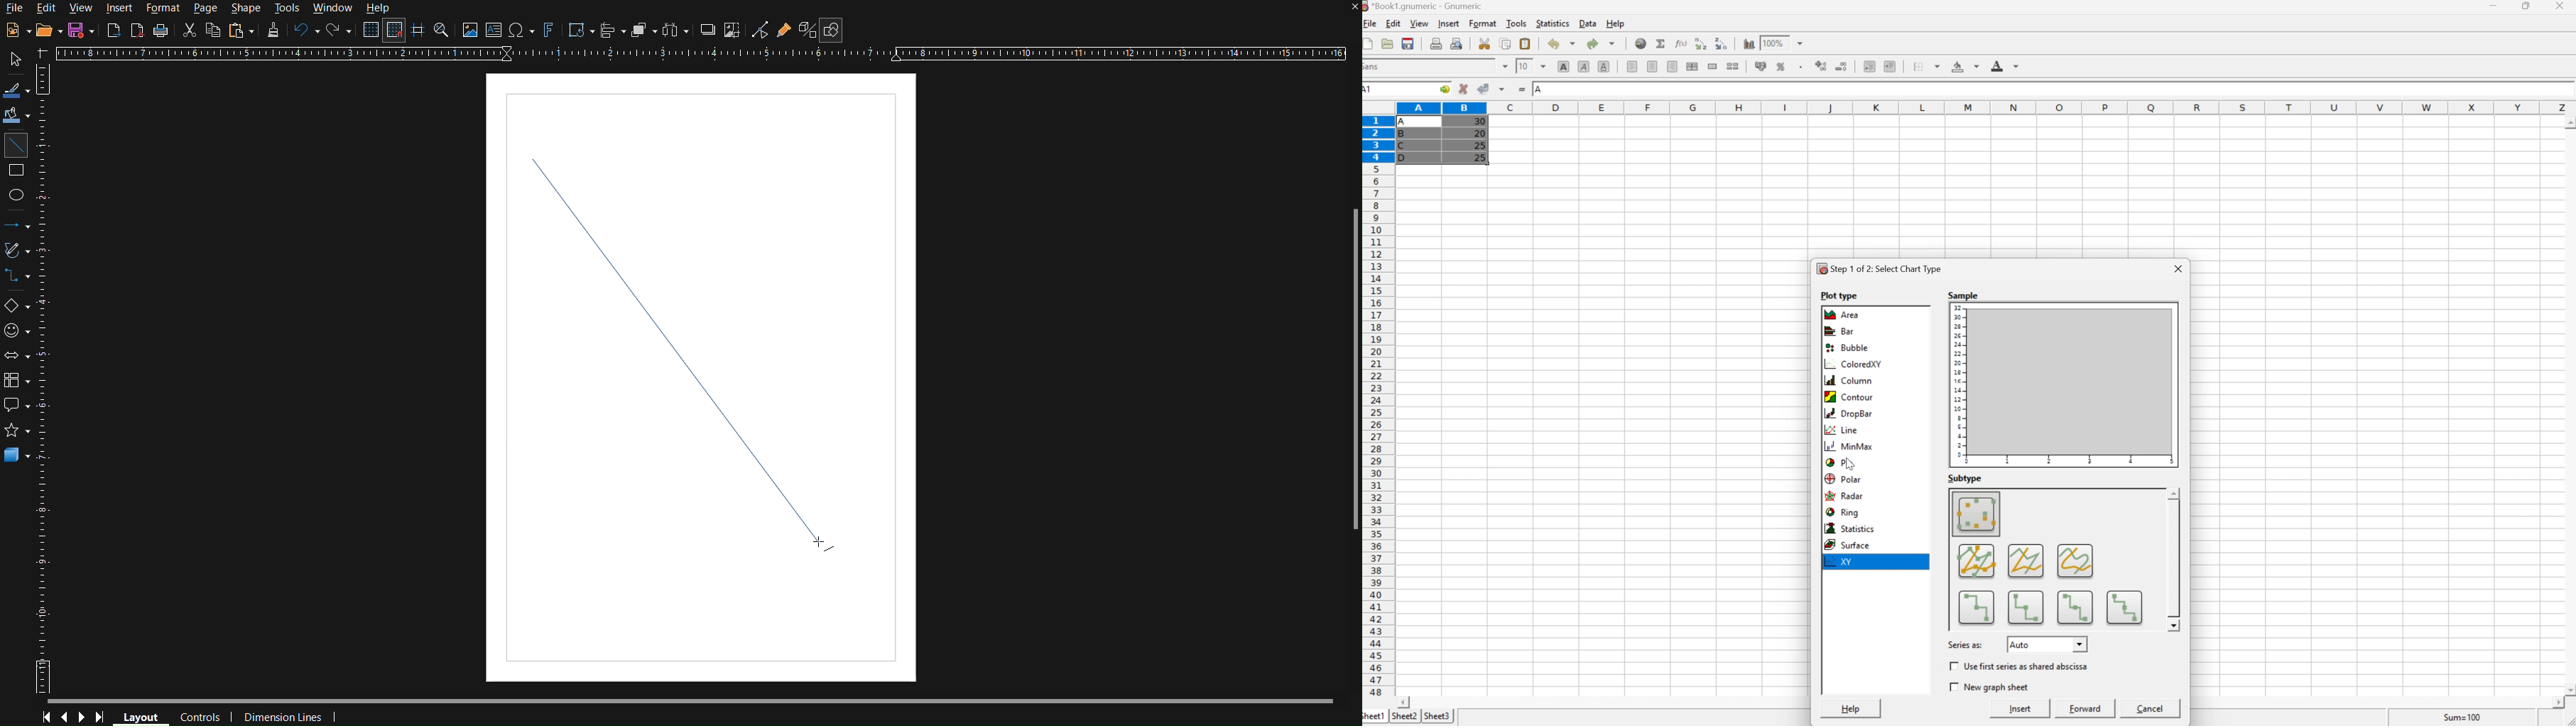 The height and width of the screenshot is (728, 2576). Describe the element at coordinates (1893, 66) in the screenshot. I see `Increase indent, and align the contents to the left` at that location.